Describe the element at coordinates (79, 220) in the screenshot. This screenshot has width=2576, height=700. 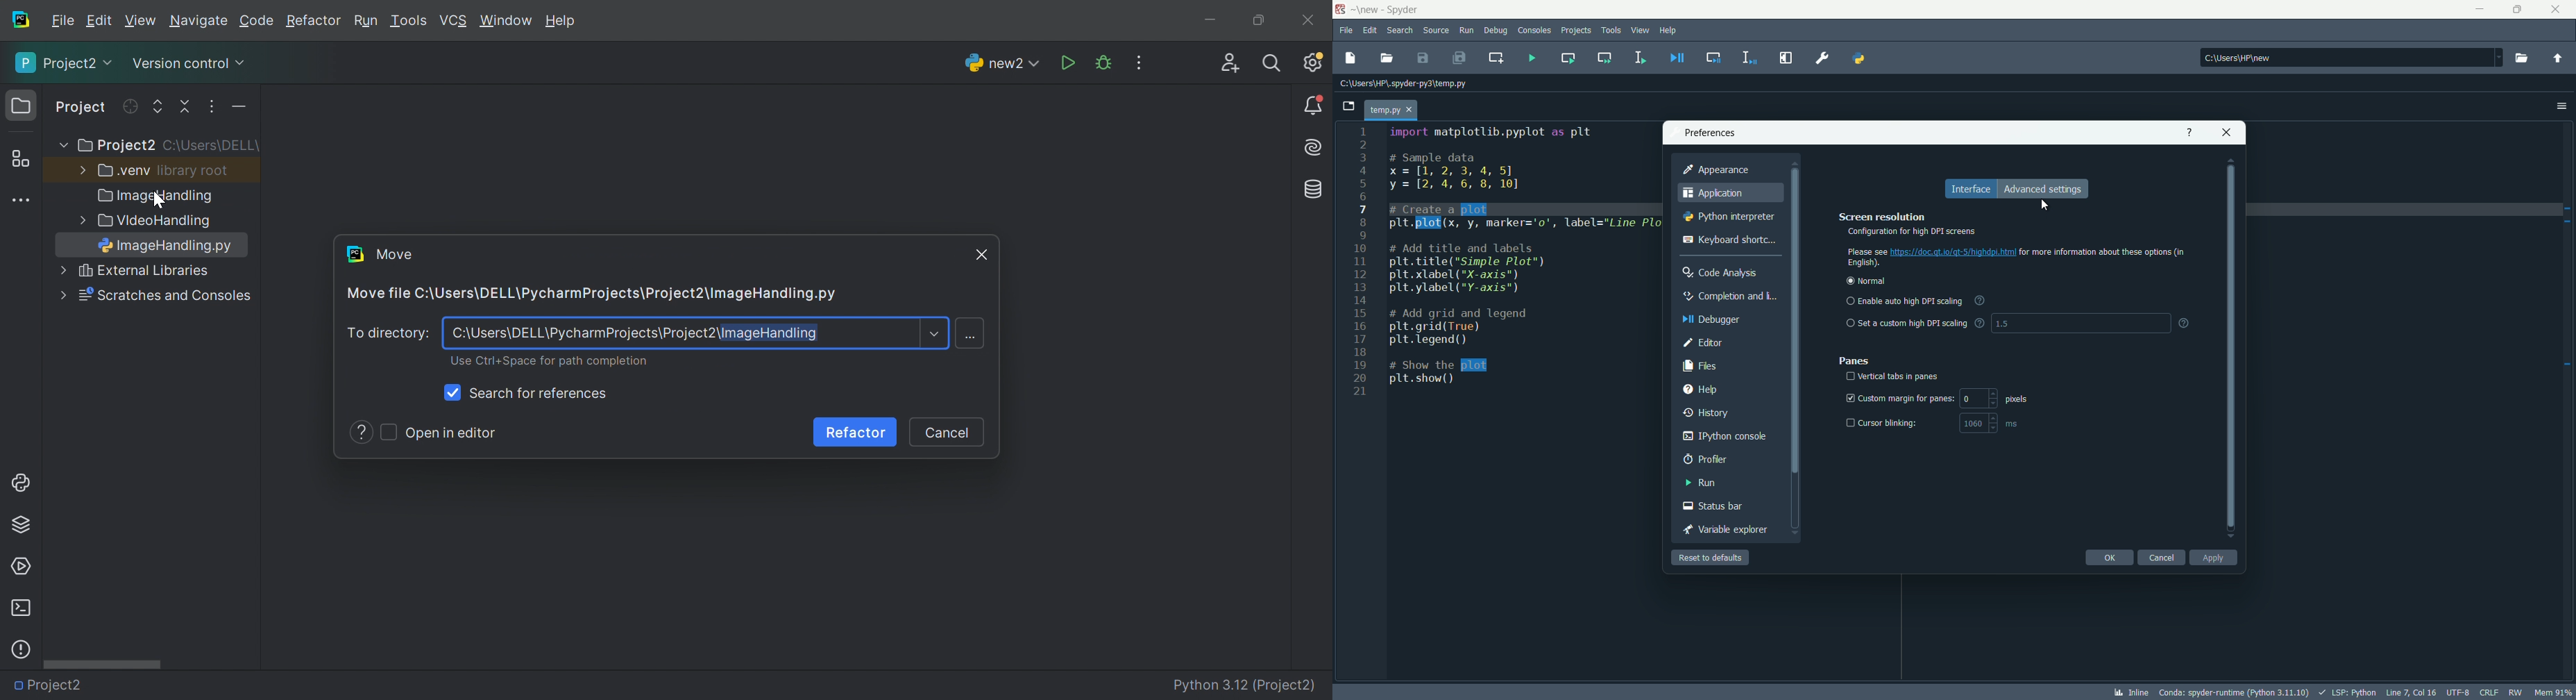
I see `more` at that location.